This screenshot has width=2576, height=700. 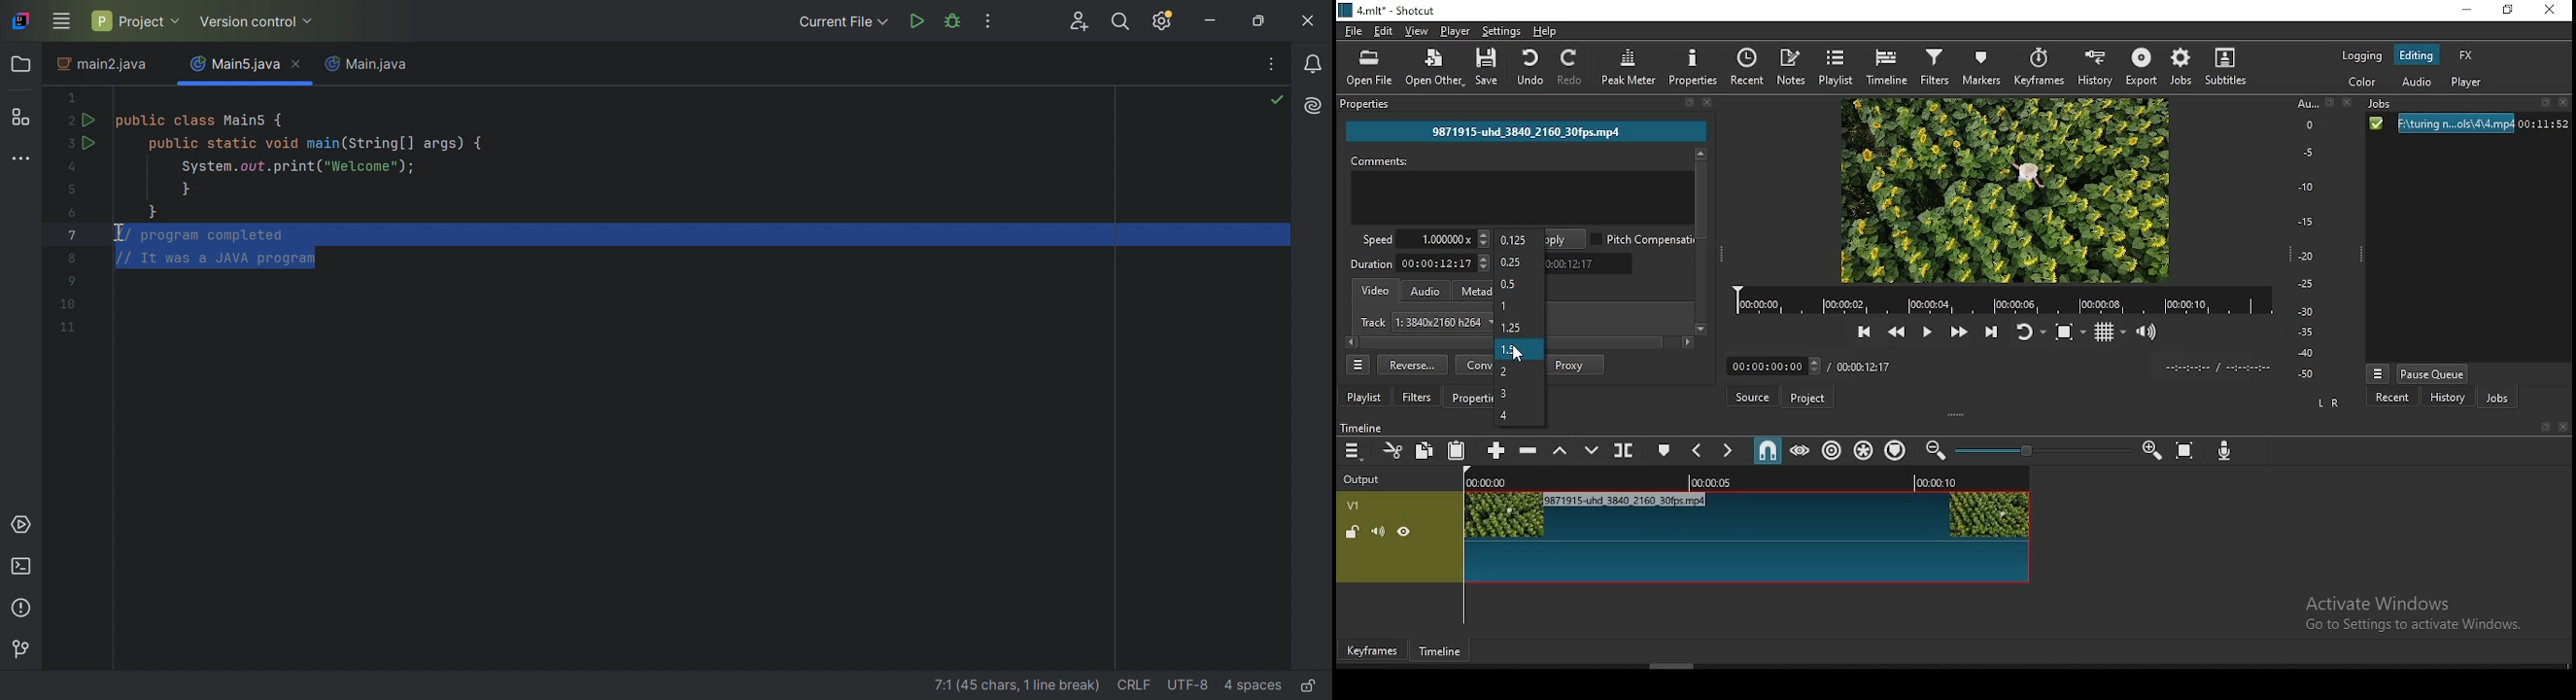 What do you see at coordinates (1776, 367) in the screenshot?
I see `Timer` at bounding box center [1776, 367].